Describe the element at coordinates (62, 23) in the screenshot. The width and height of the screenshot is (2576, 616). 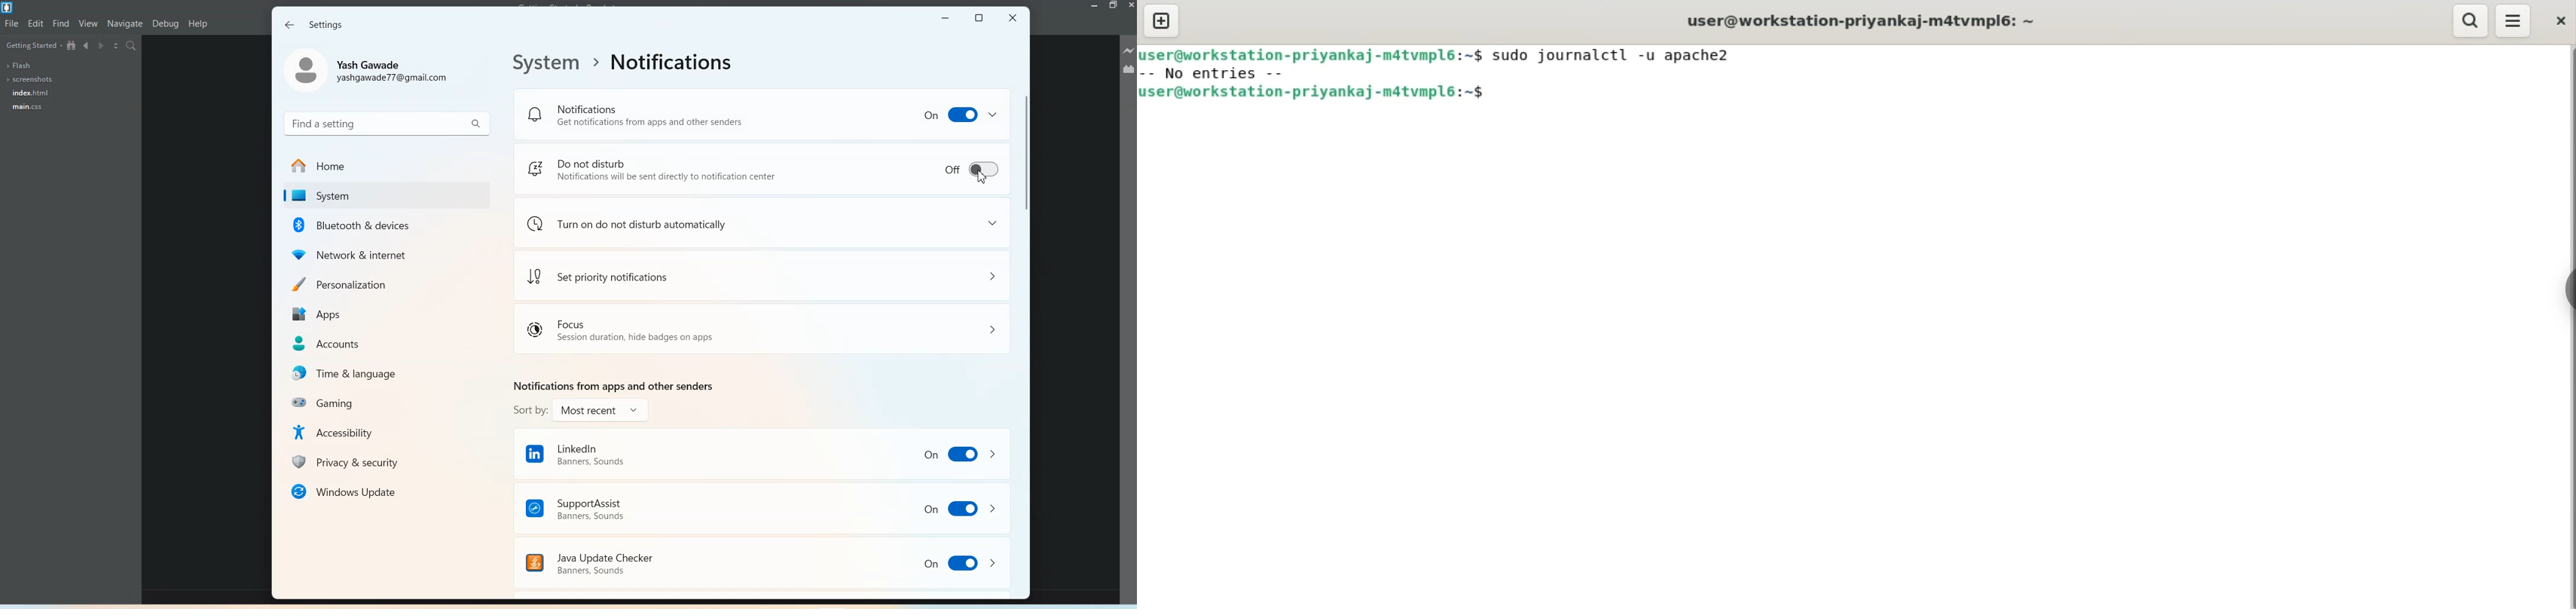
I see `Find` at that location.